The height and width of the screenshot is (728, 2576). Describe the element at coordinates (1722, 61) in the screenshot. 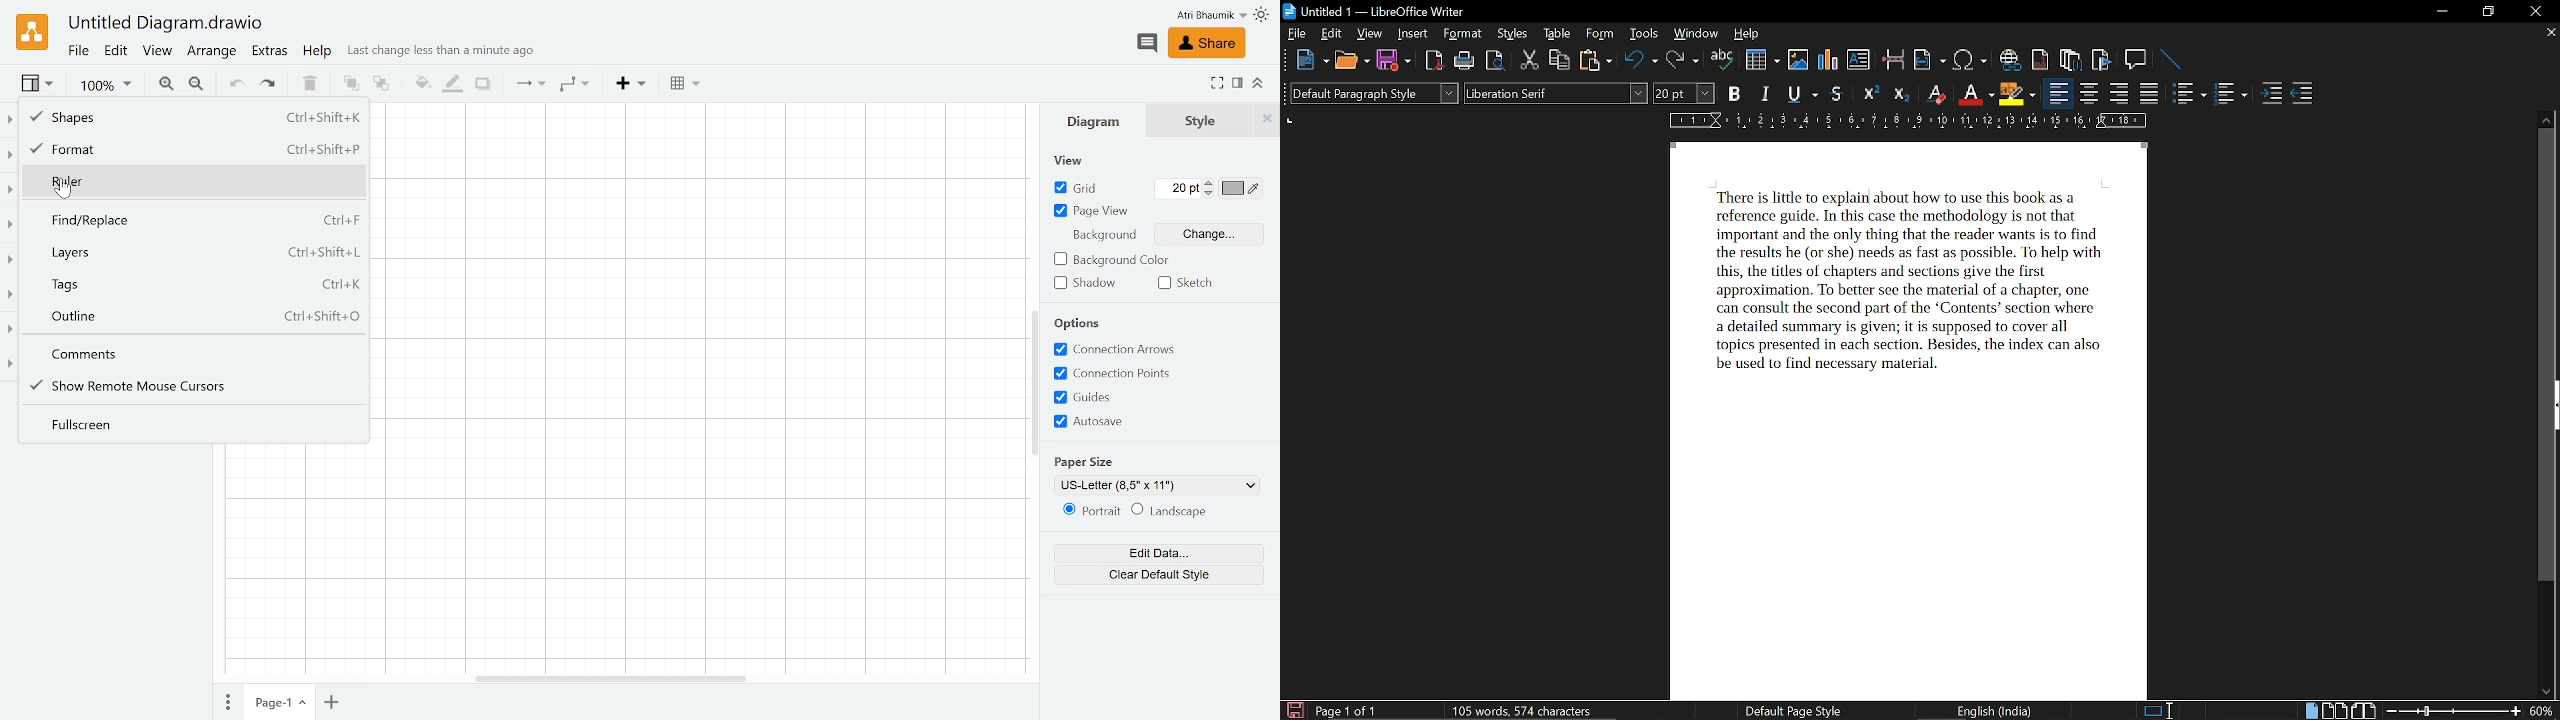

I see `spell check` at that location.